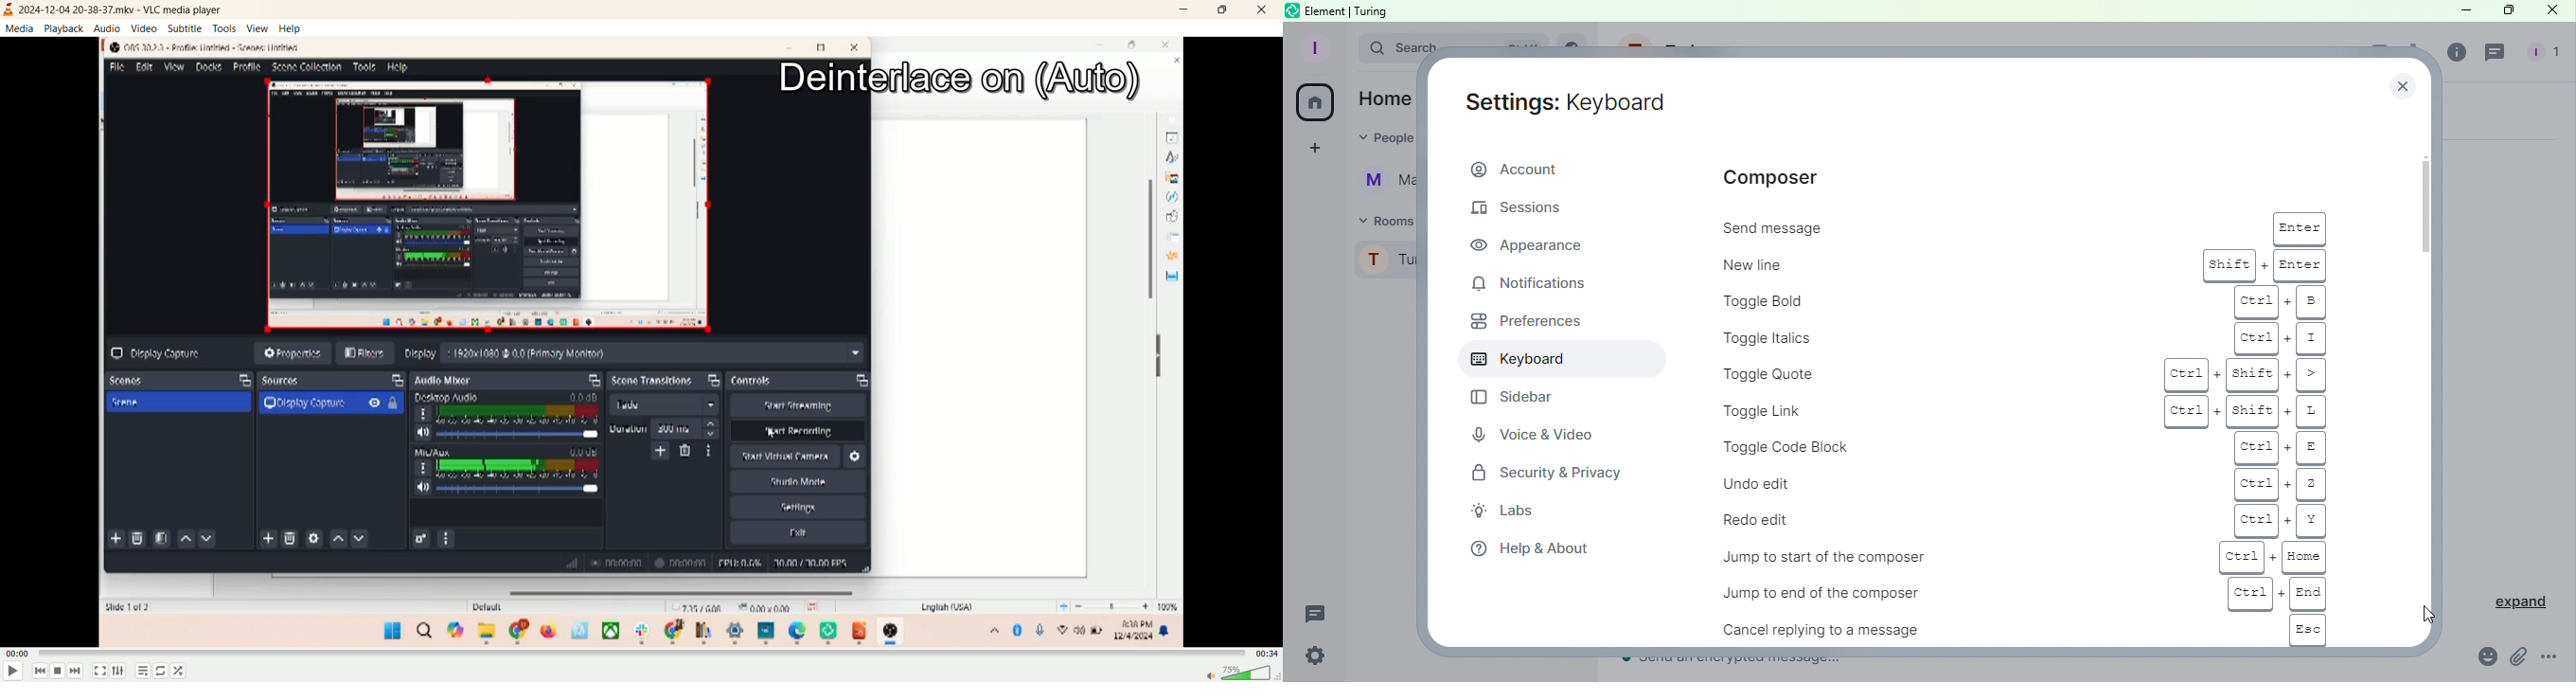 This screenshot has height=700, width=2576. What do you see at coordinates (1240, 673) in the screenshot?
I see `volume bar` at bounding box center [1240, 673].